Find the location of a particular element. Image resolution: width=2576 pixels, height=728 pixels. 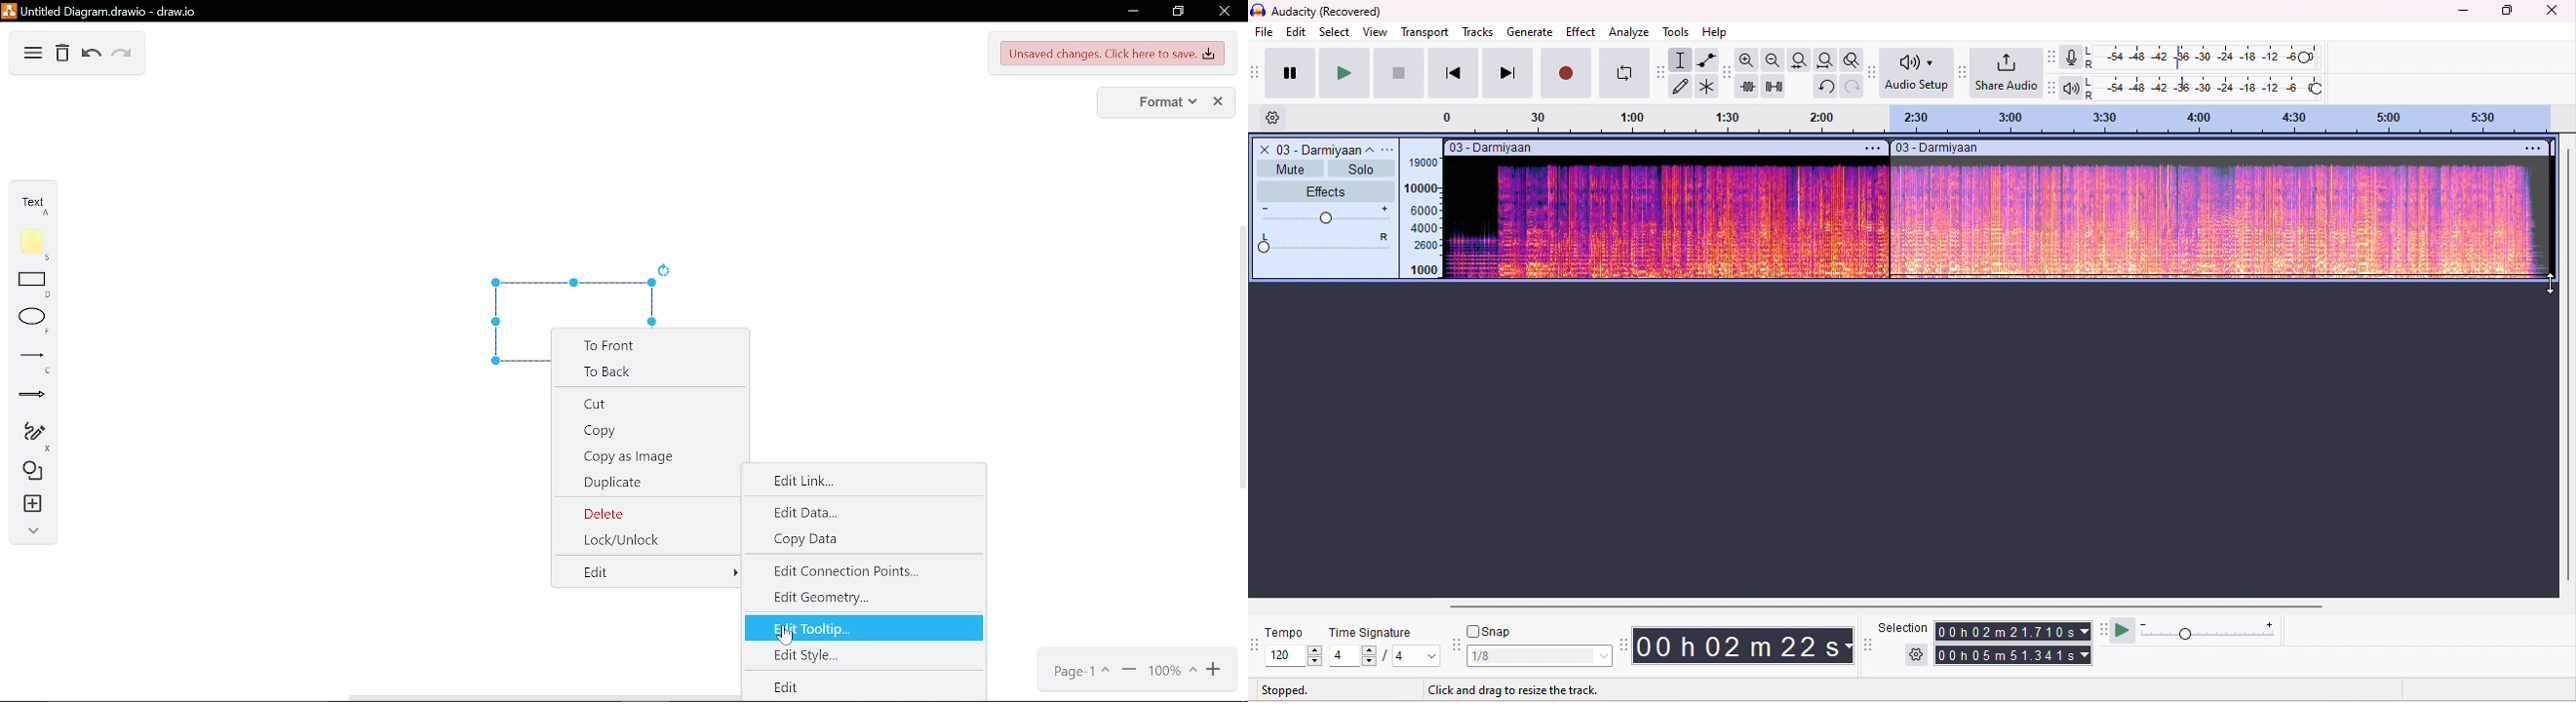

restore down is located at coordinates (1177, 12).